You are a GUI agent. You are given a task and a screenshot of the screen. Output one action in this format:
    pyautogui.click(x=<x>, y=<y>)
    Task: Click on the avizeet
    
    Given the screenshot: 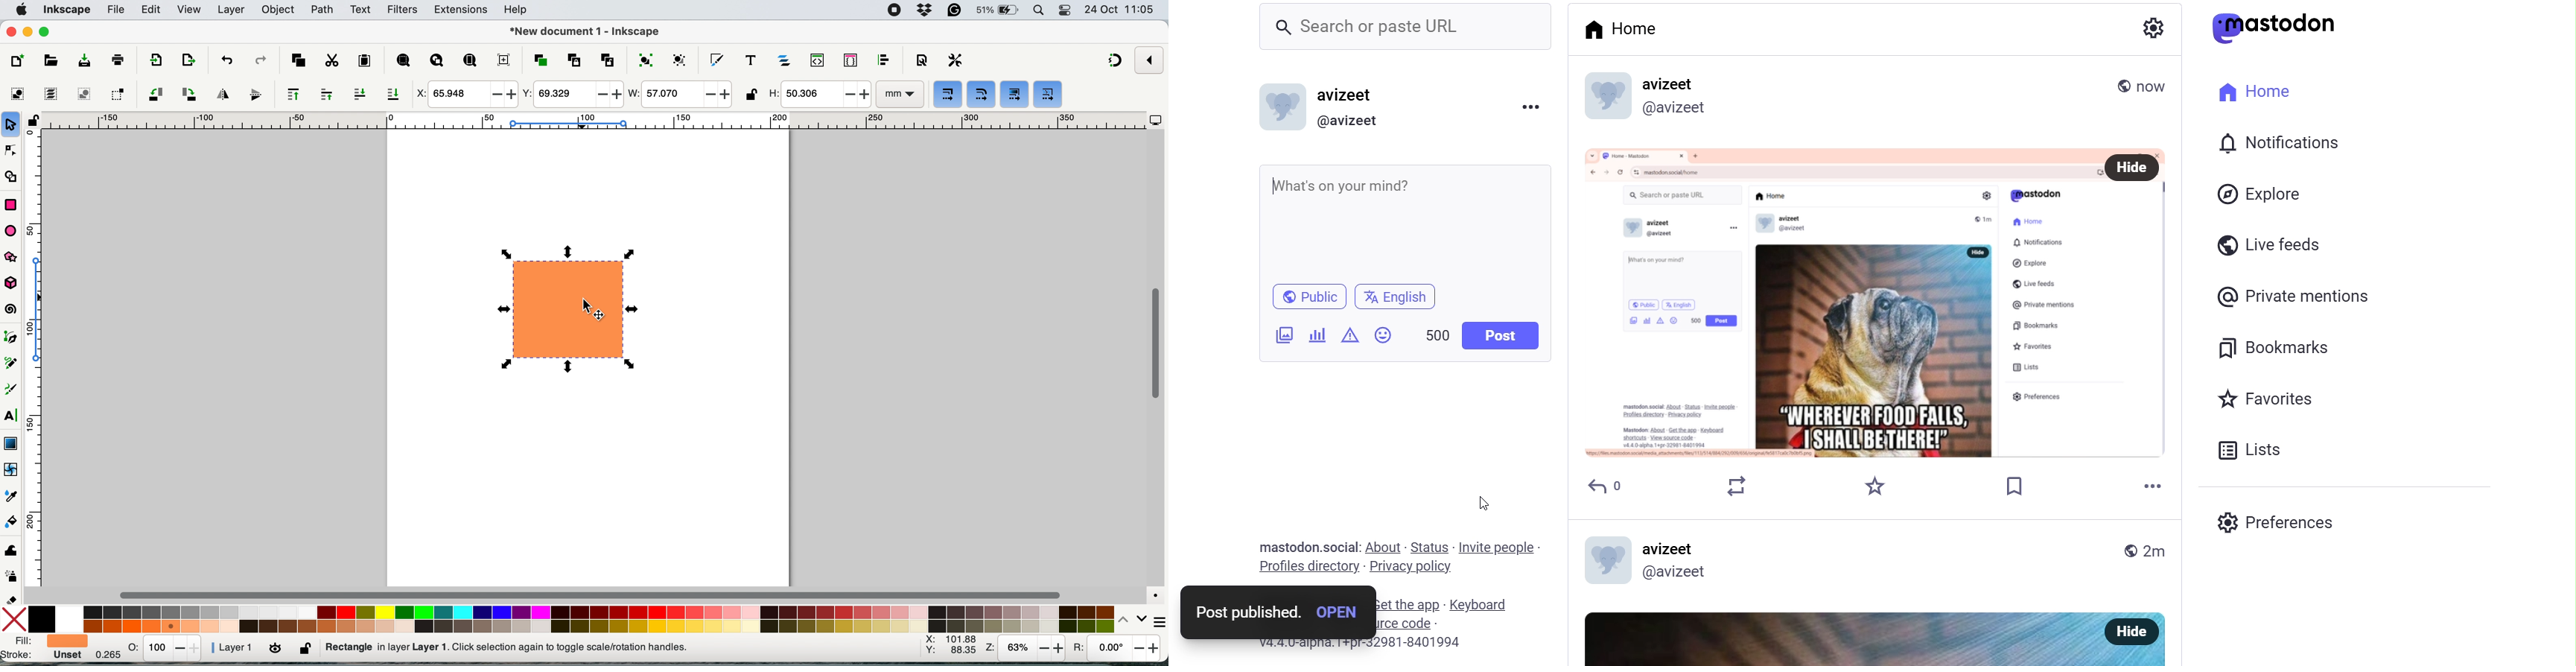 What is the action you would take?
    pyautogui.click(x=1344, y=97)
    